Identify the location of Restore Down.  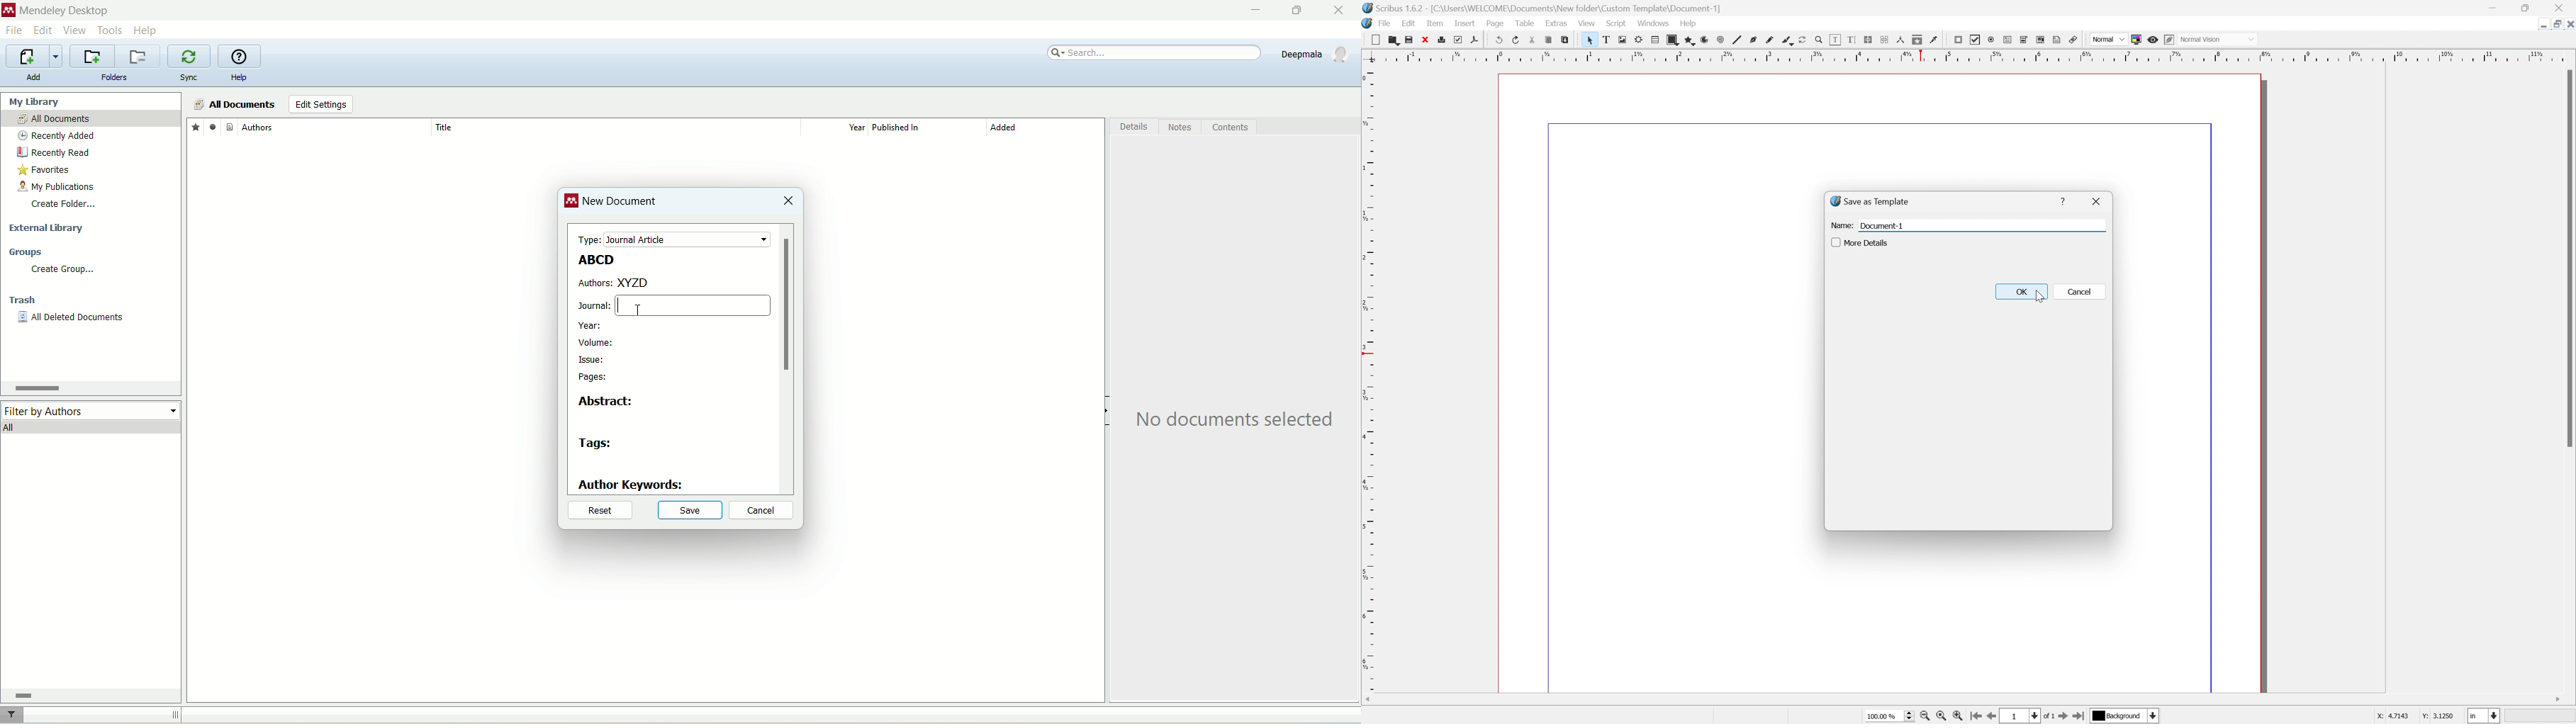
(2528, 8).